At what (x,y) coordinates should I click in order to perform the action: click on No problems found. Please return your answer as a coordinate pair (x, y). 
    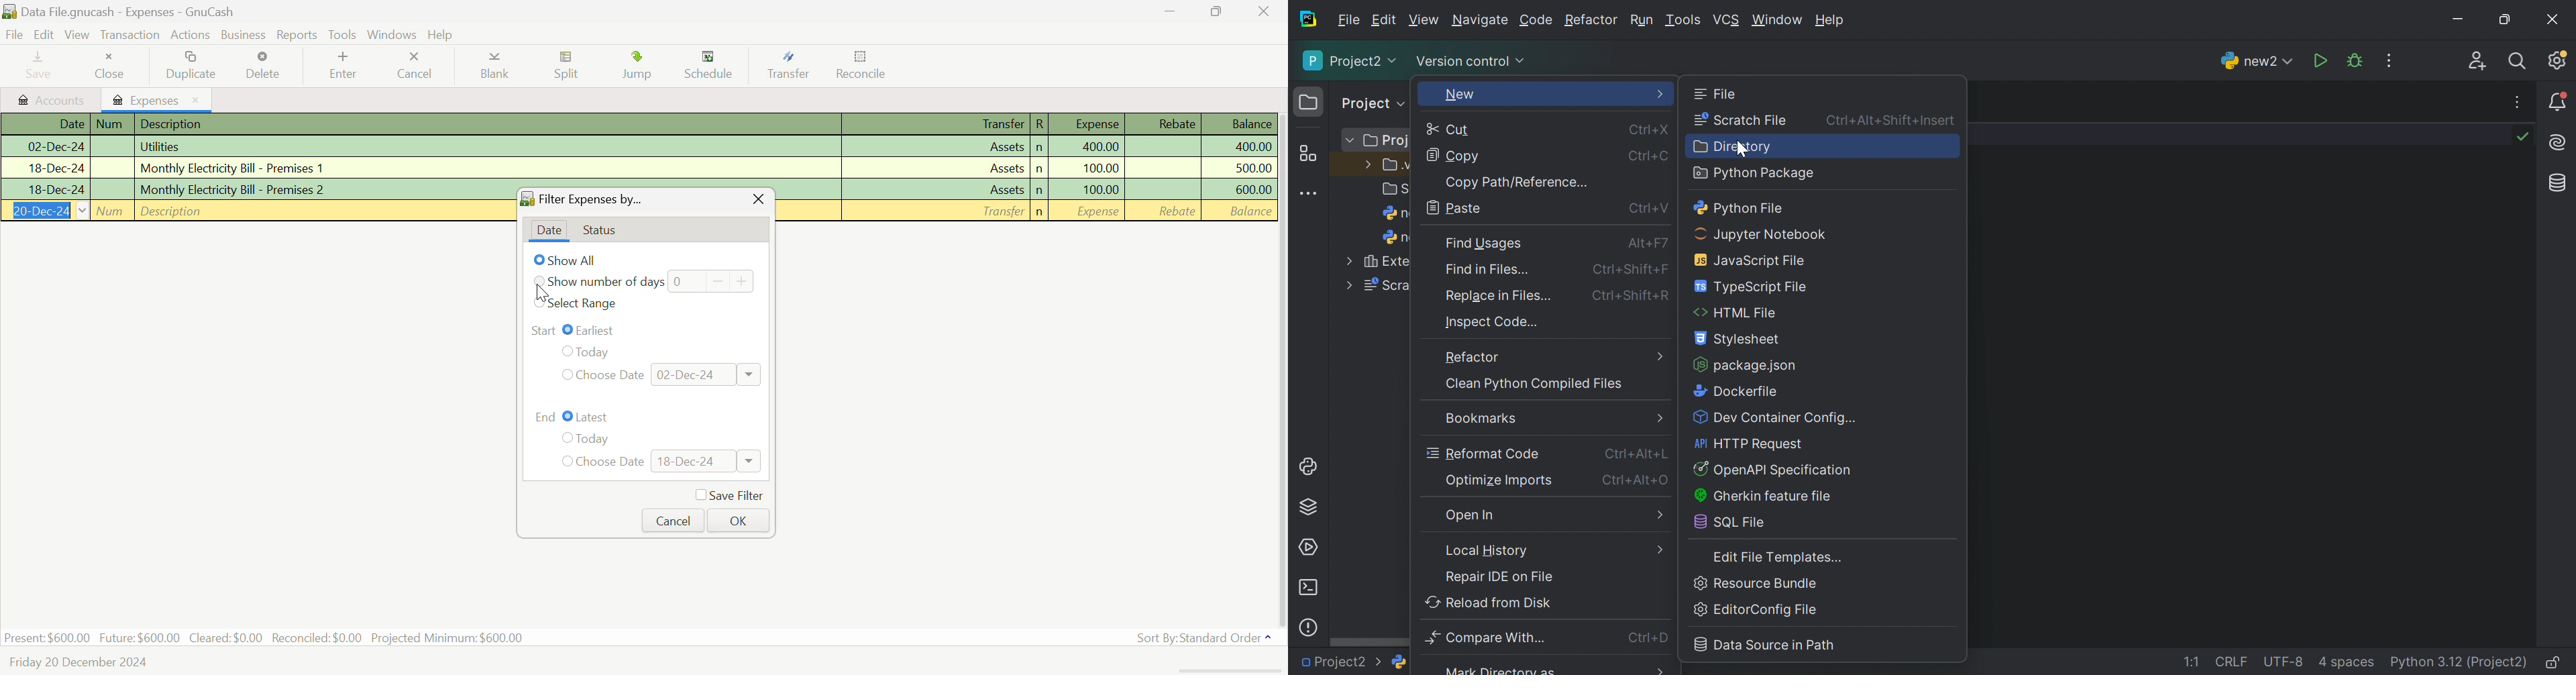
    Looking at the image, I should click on (2522, 136).